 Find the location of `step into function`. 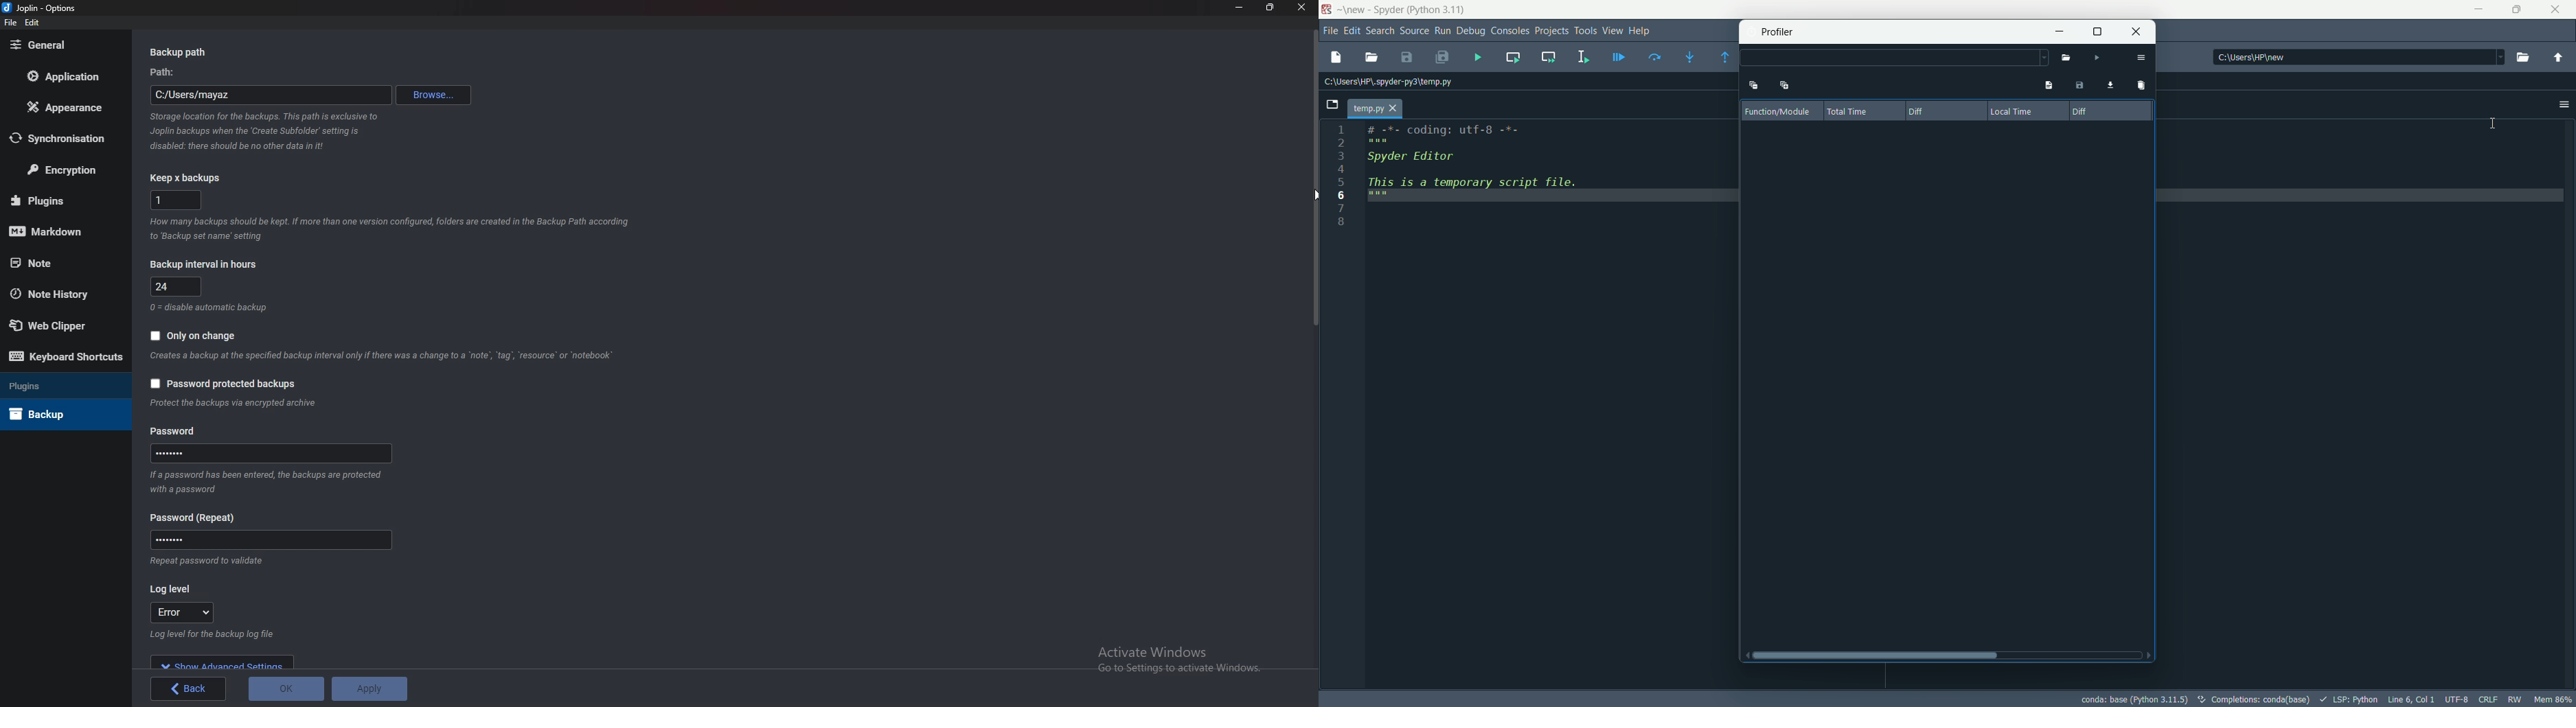

step into function is located at coordinates (1691, 58).